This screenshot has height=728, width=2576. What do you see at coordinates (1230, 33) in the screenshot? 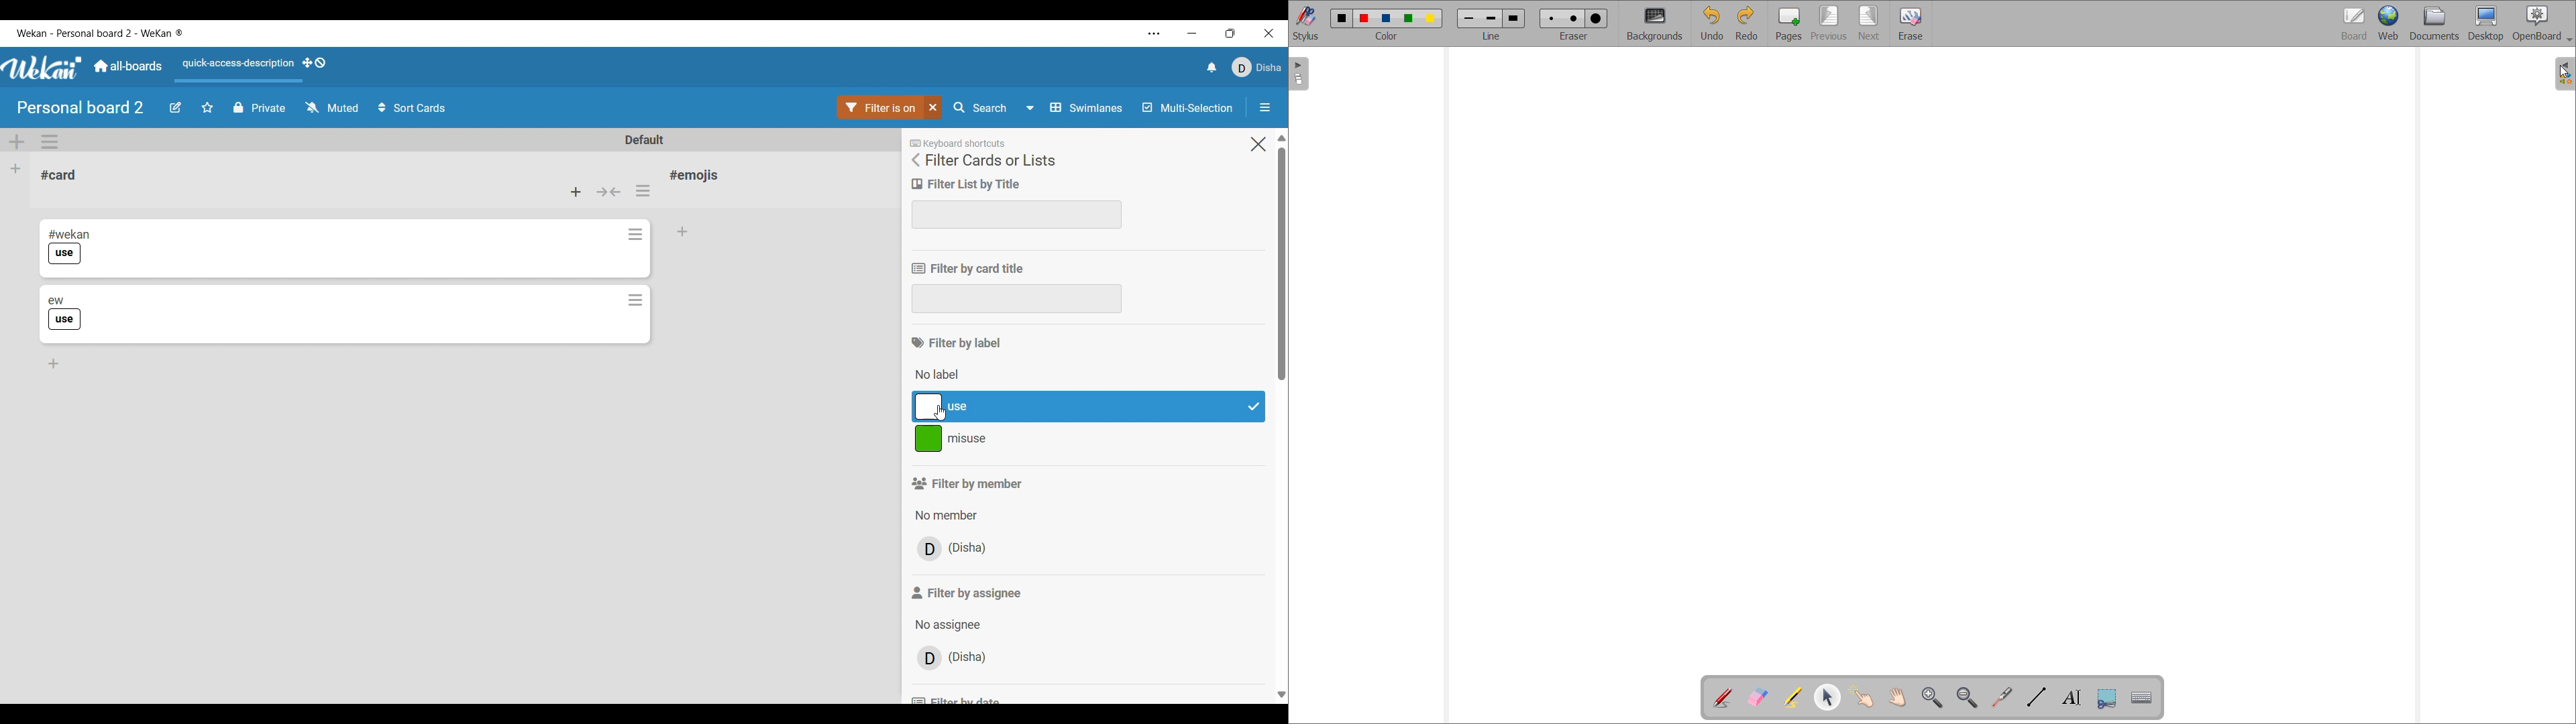
I see `Show interface in a smaller tab` at bounding box center [1230, 33].